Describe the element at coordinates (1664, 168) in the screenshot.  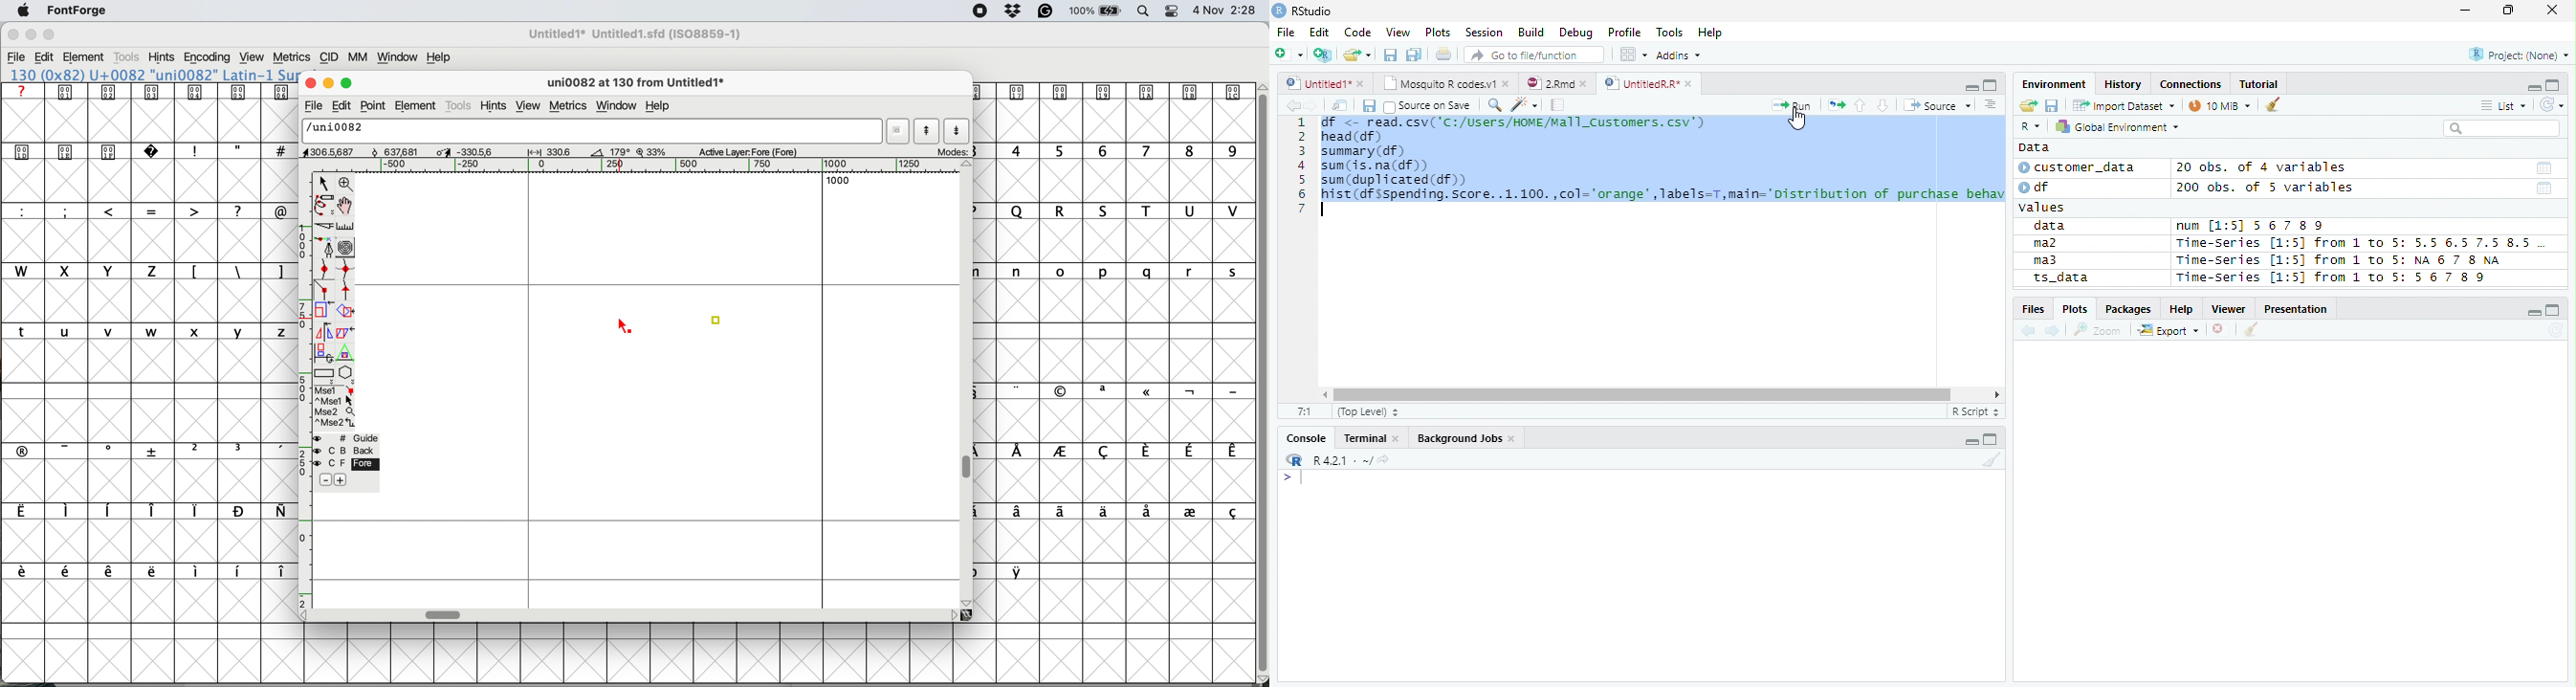
I see `ie. <~ FEAR. CSVL 'CL/ USEFI / NINE /aT LENT InerS. Cov)

ead (df)

summary (df)

sun (is. na(df))

sum(duplicated(df))

hist (df Sspending. Score. .1.100. ,col="orange" , Tabels=T,main="Distribution of purchase behav
|` at that location.